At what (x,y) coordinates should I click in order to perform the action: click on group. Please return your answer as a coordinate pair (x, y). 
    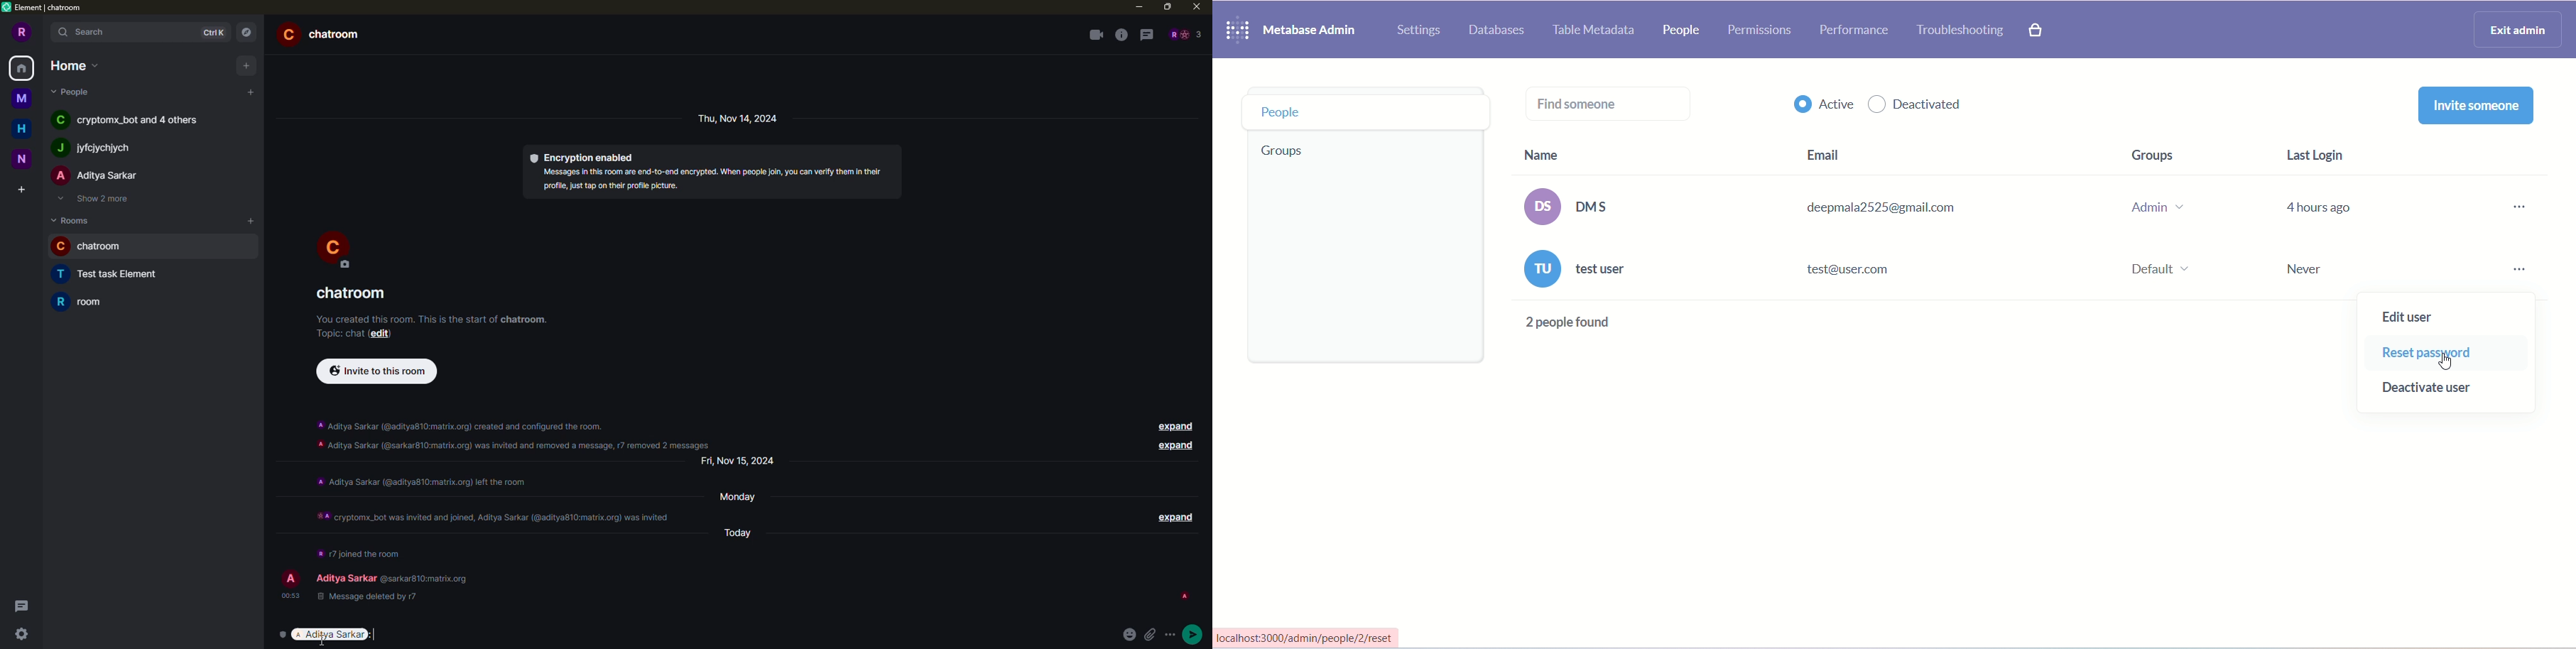
    Looking at the image, I should click on (1280, 155).